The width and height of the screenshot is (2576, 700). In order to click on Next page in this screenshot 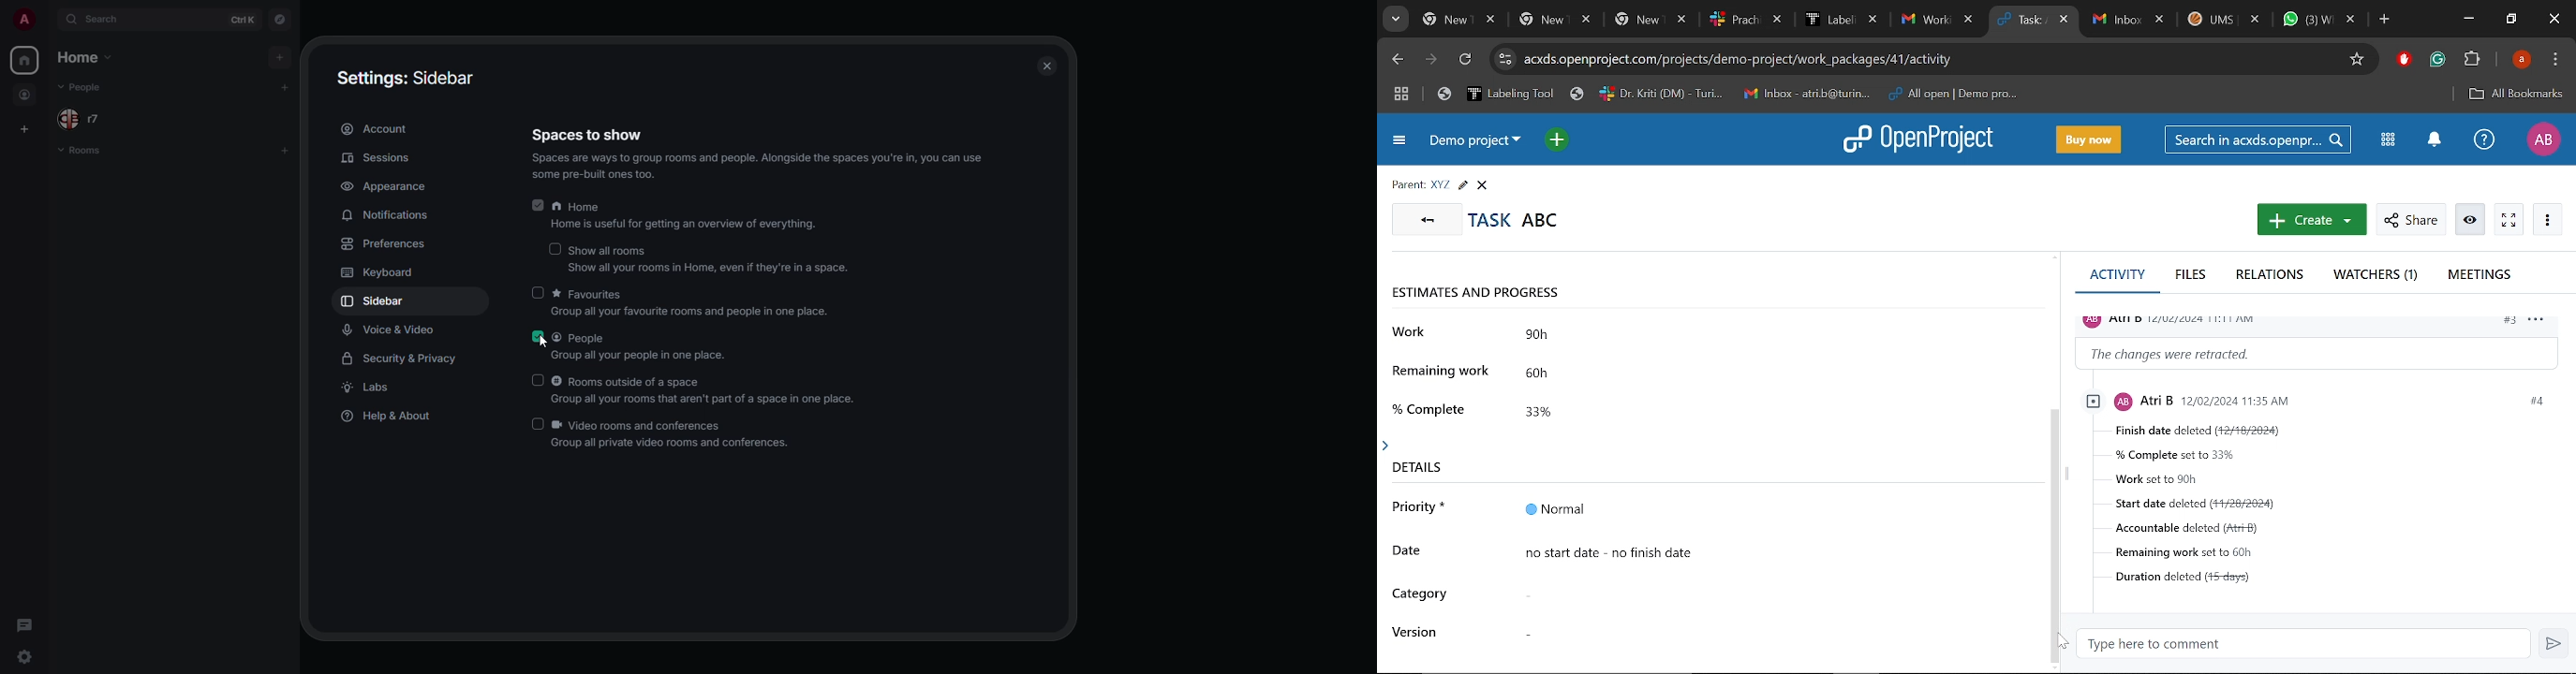, I will do `click(1433, 61)`.